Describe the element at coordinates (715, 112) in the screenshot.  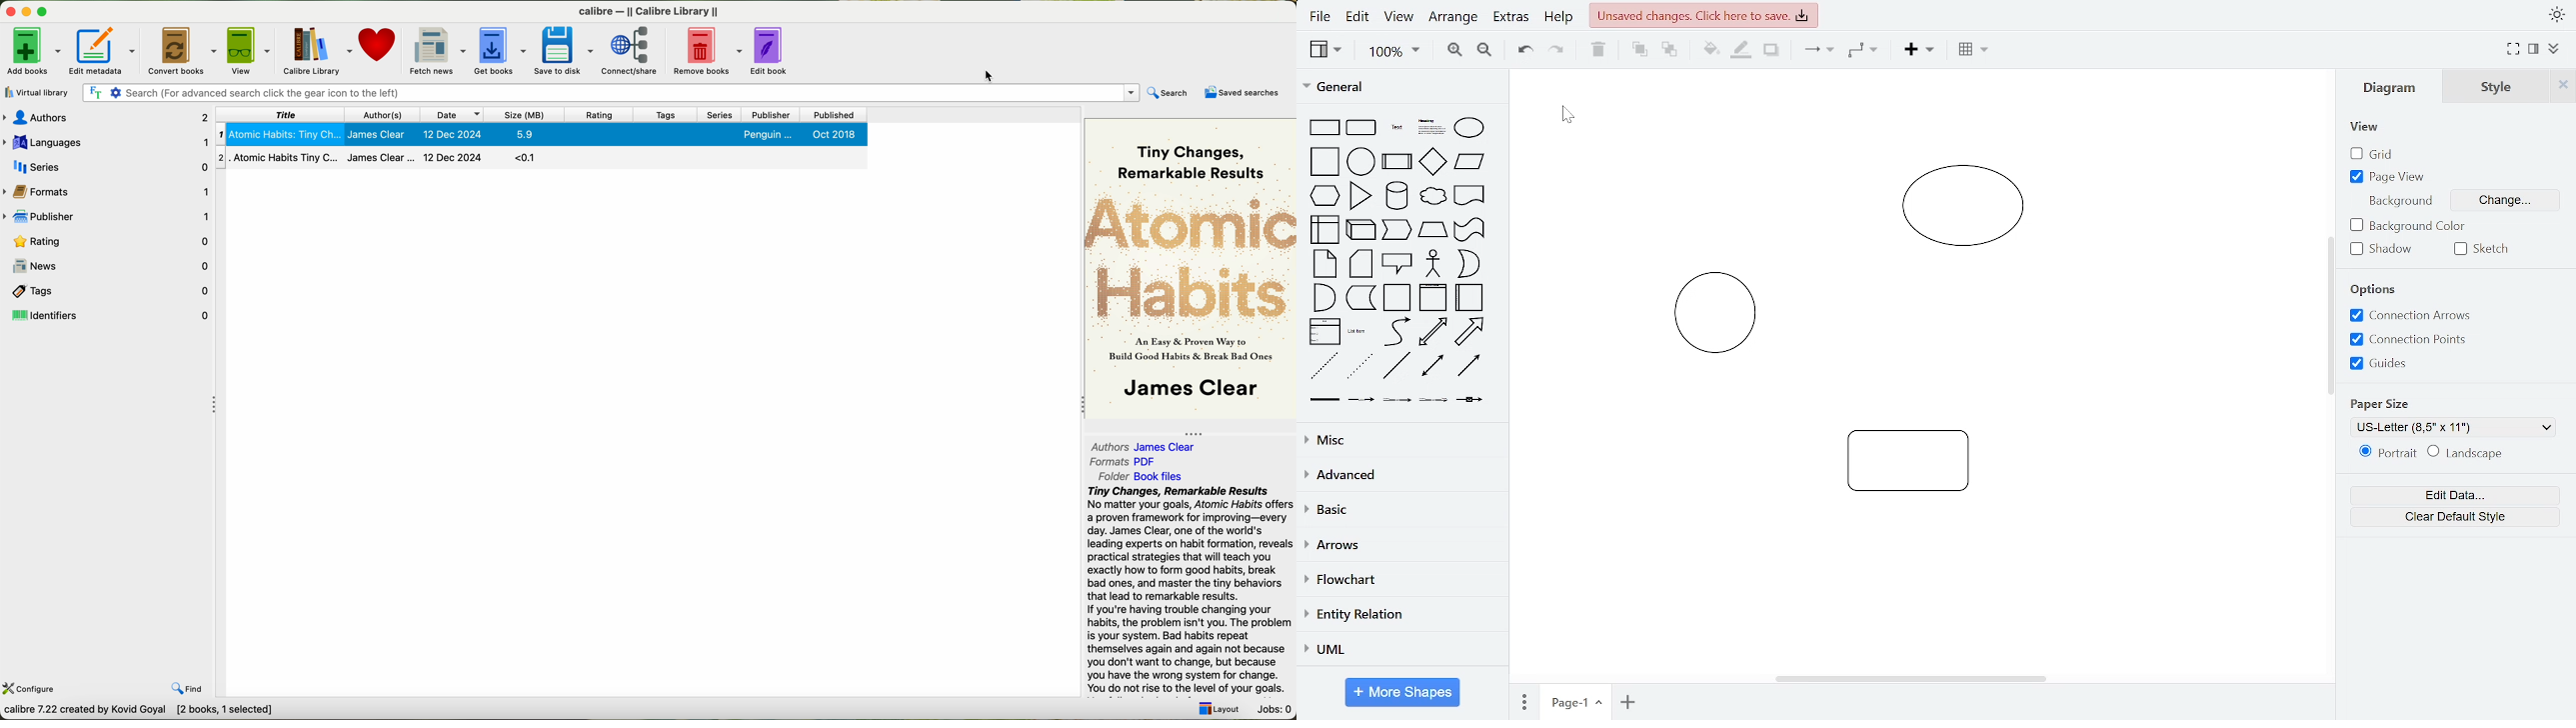
I see `series` at that location.